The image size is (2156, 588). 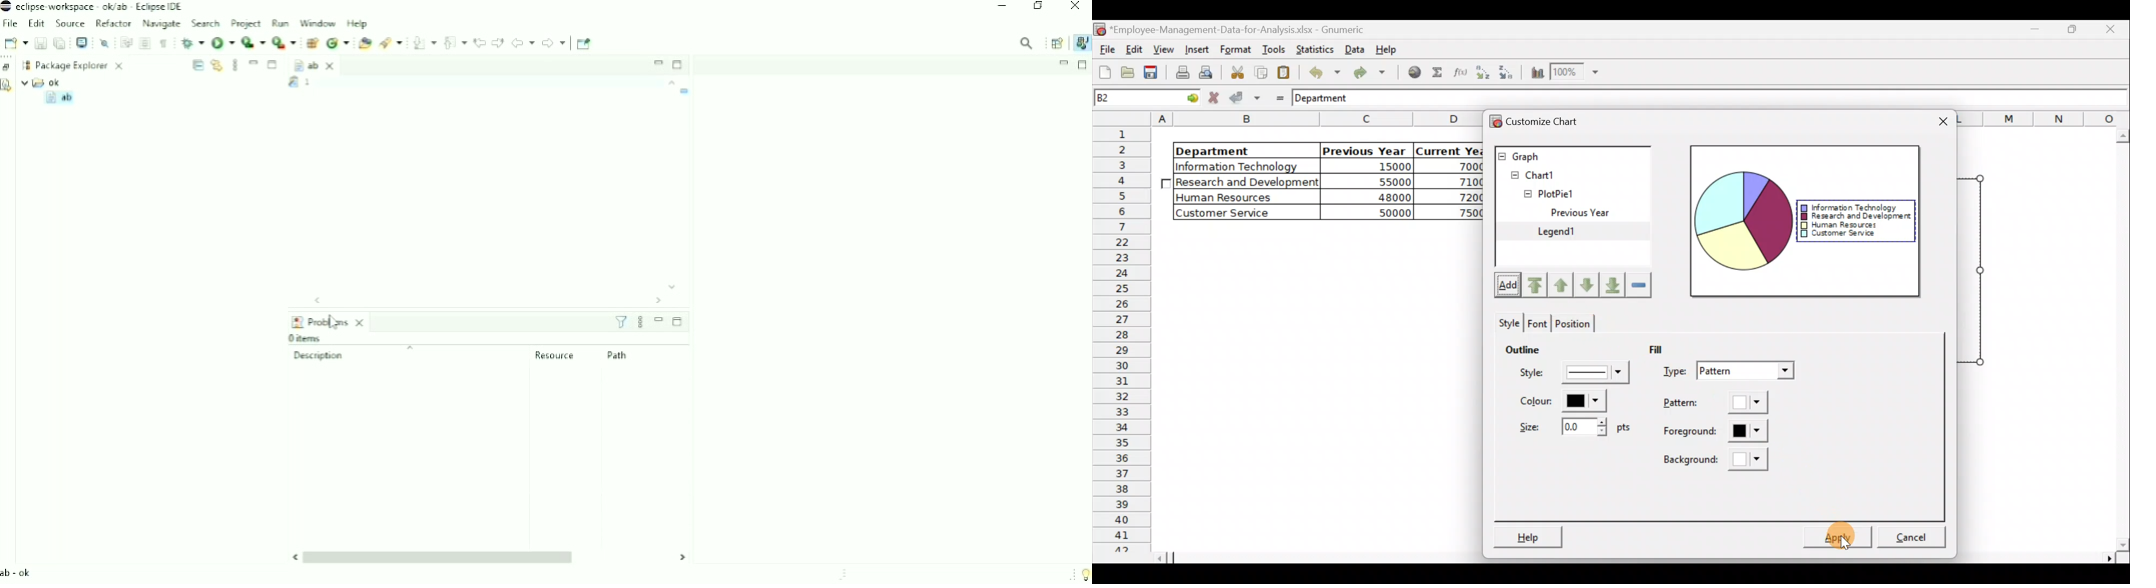 I want to click on Statistics, so click(x=1315, y=49).